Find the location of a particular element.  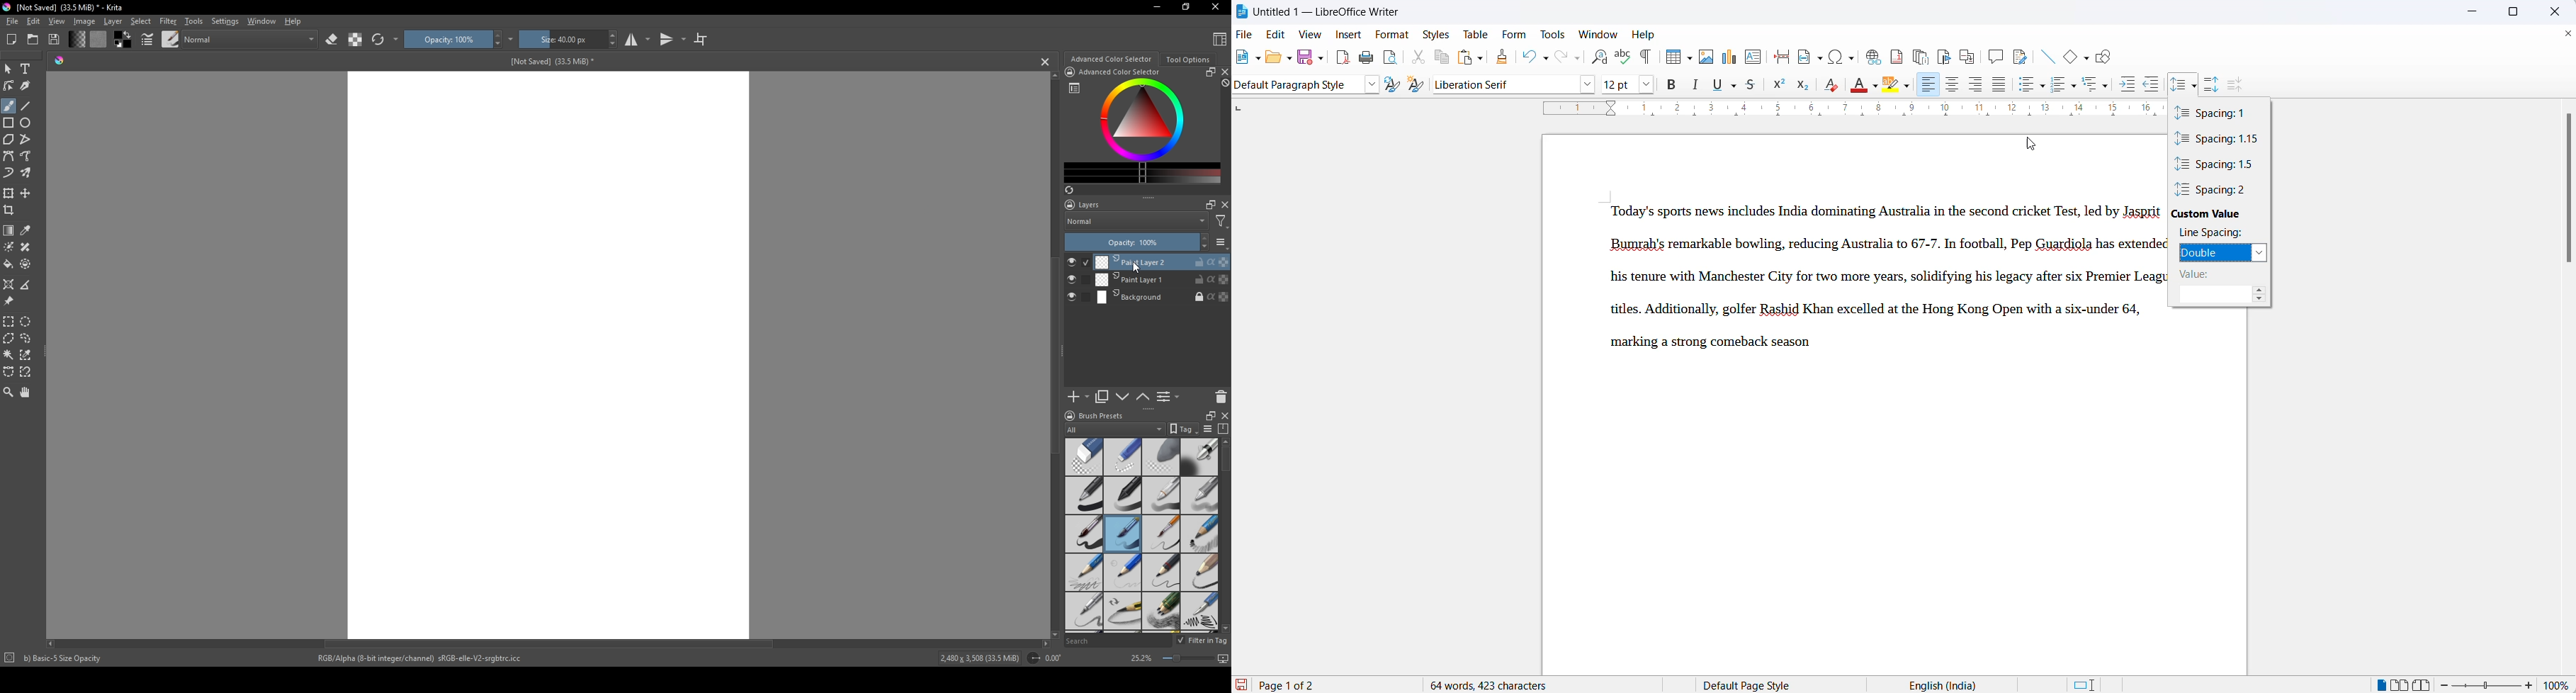

calligraphy is located at coordinates (27, 85).